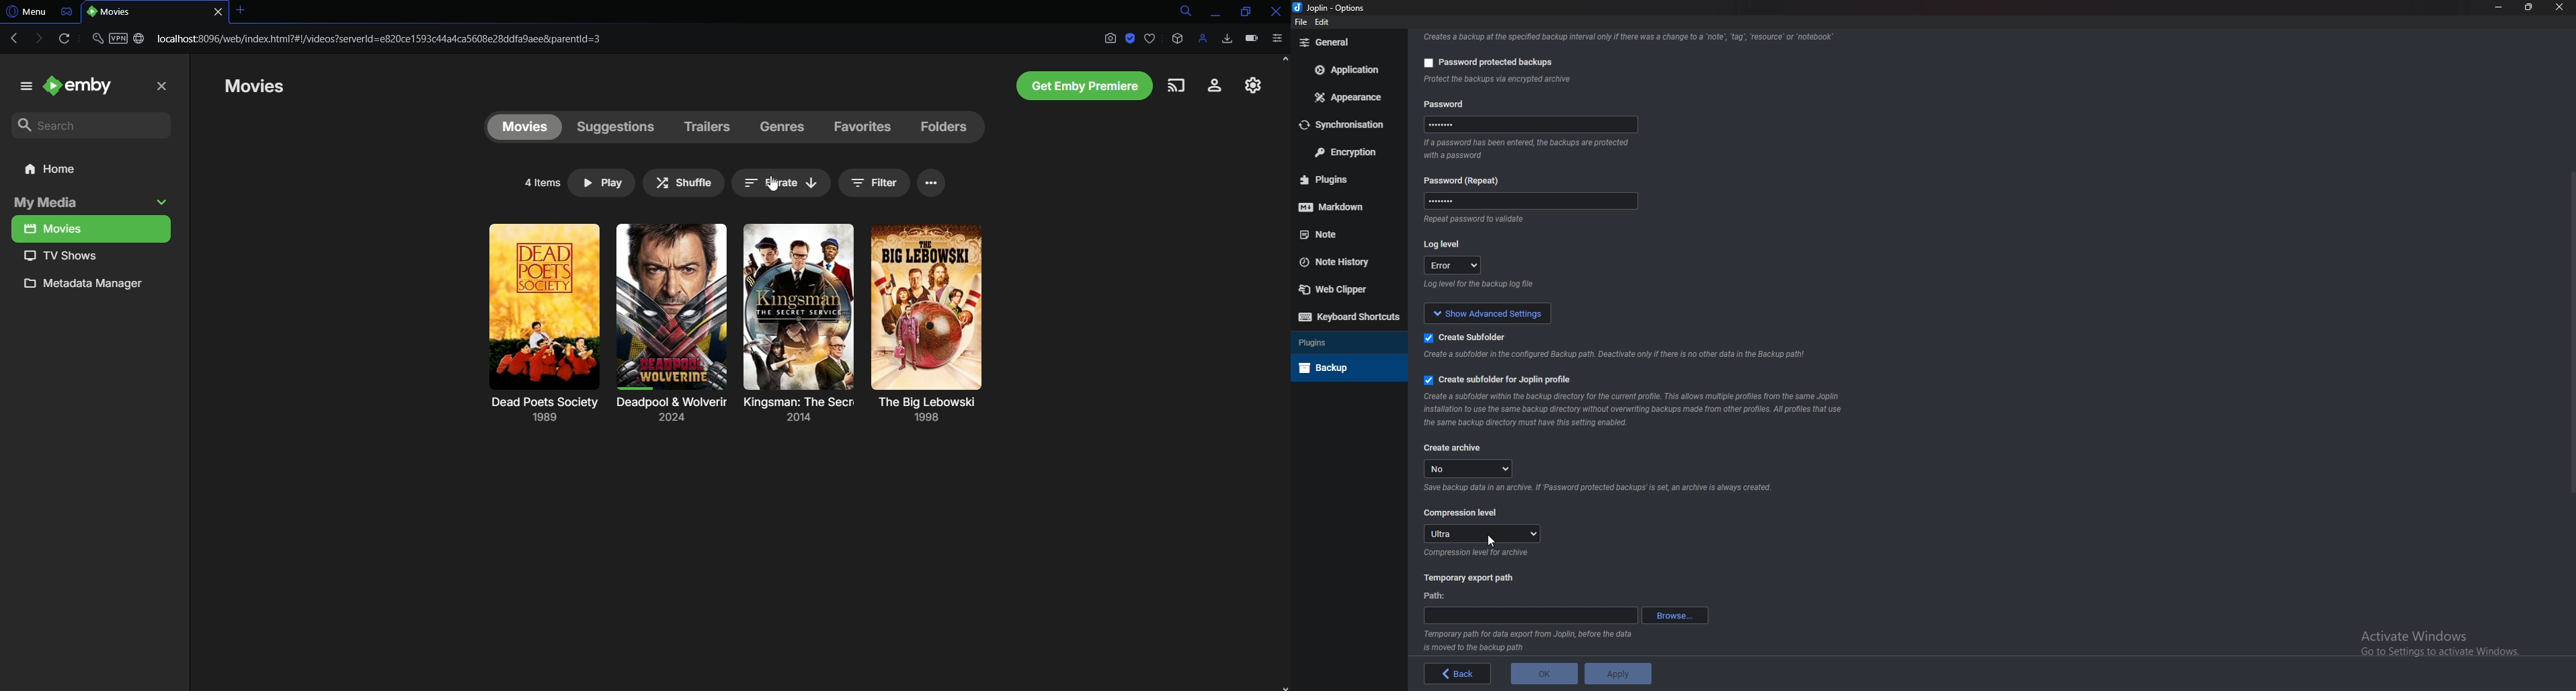  I want to click on Bookmark, so click(1150, 38).